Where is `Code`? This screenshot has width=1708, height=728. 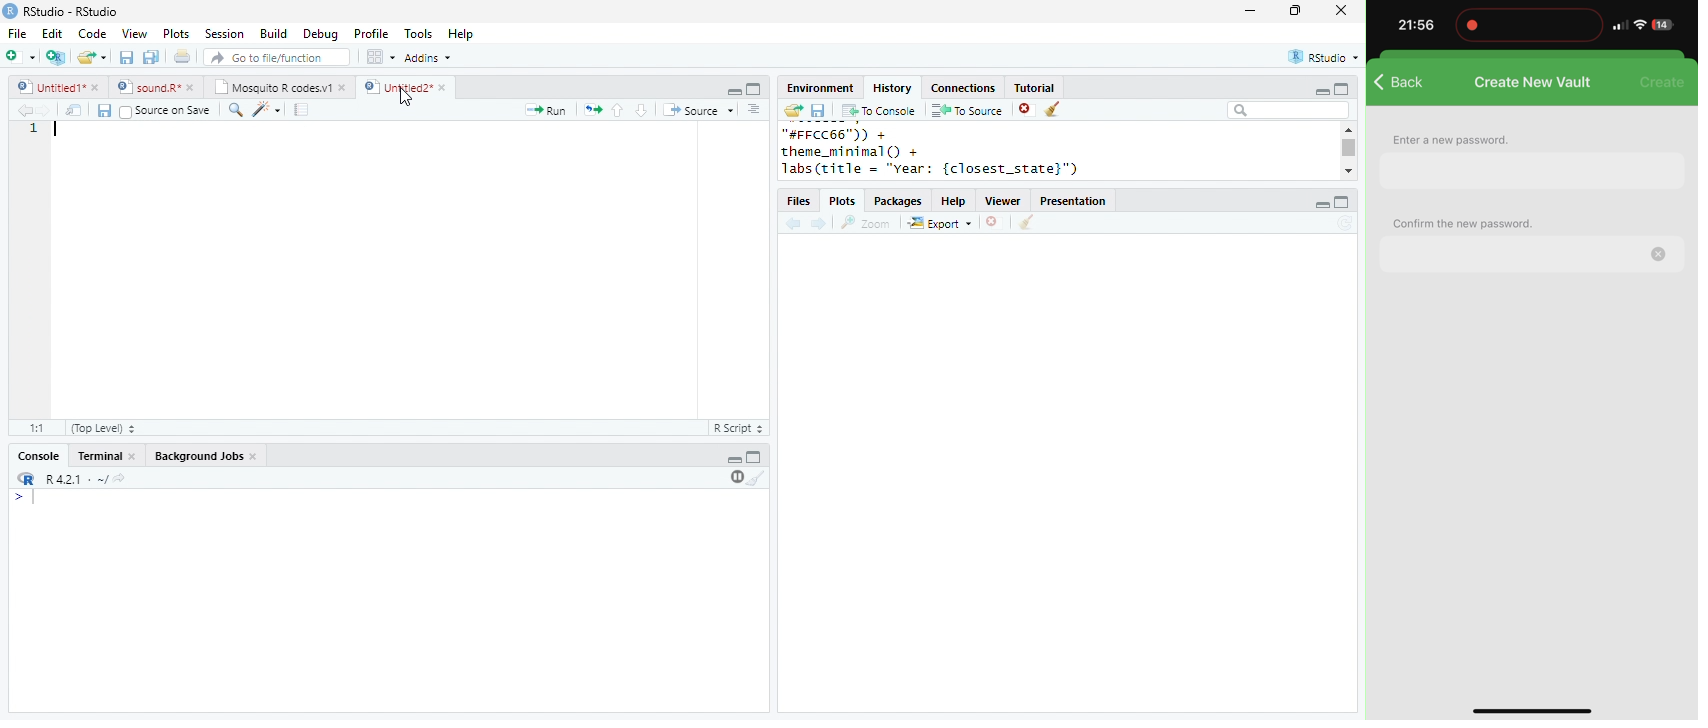 Code is located at coordinates (93, 33).